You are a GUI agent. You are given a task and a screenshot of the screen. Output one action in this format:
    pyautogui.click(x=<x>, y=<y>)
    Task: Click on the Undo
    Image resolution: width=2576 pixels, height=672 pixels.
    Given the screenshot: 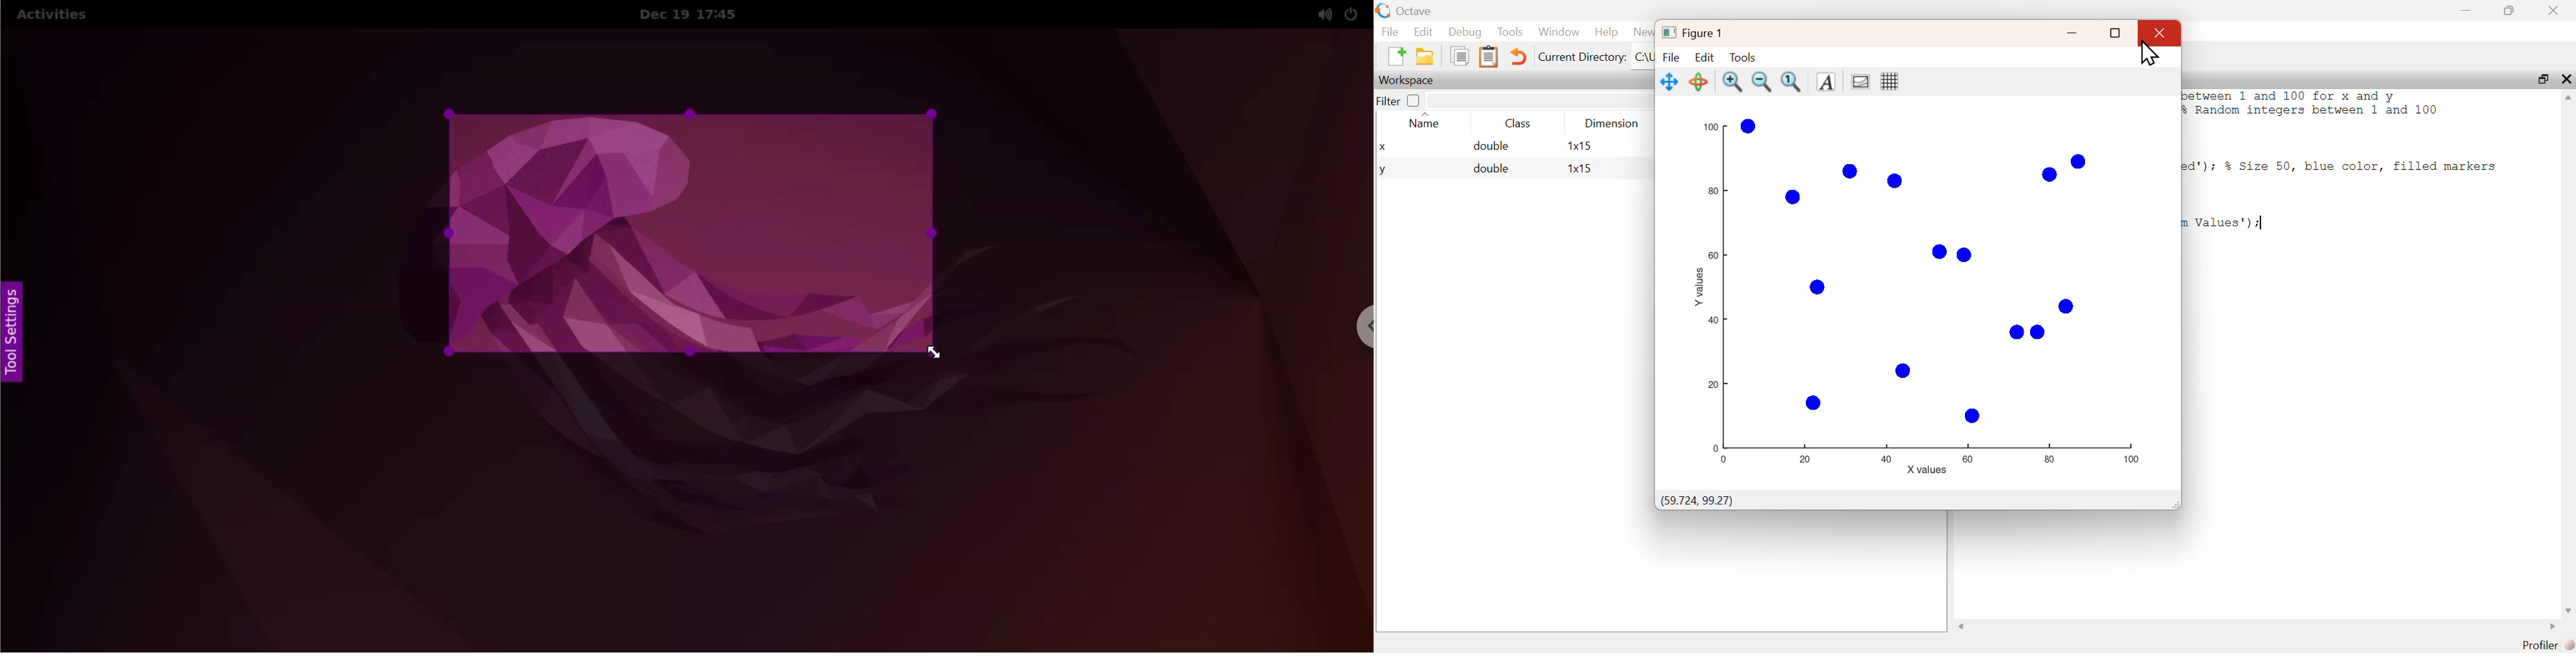 What is the action you would take?
    pyautogui.click(x=1518, y=56)
    